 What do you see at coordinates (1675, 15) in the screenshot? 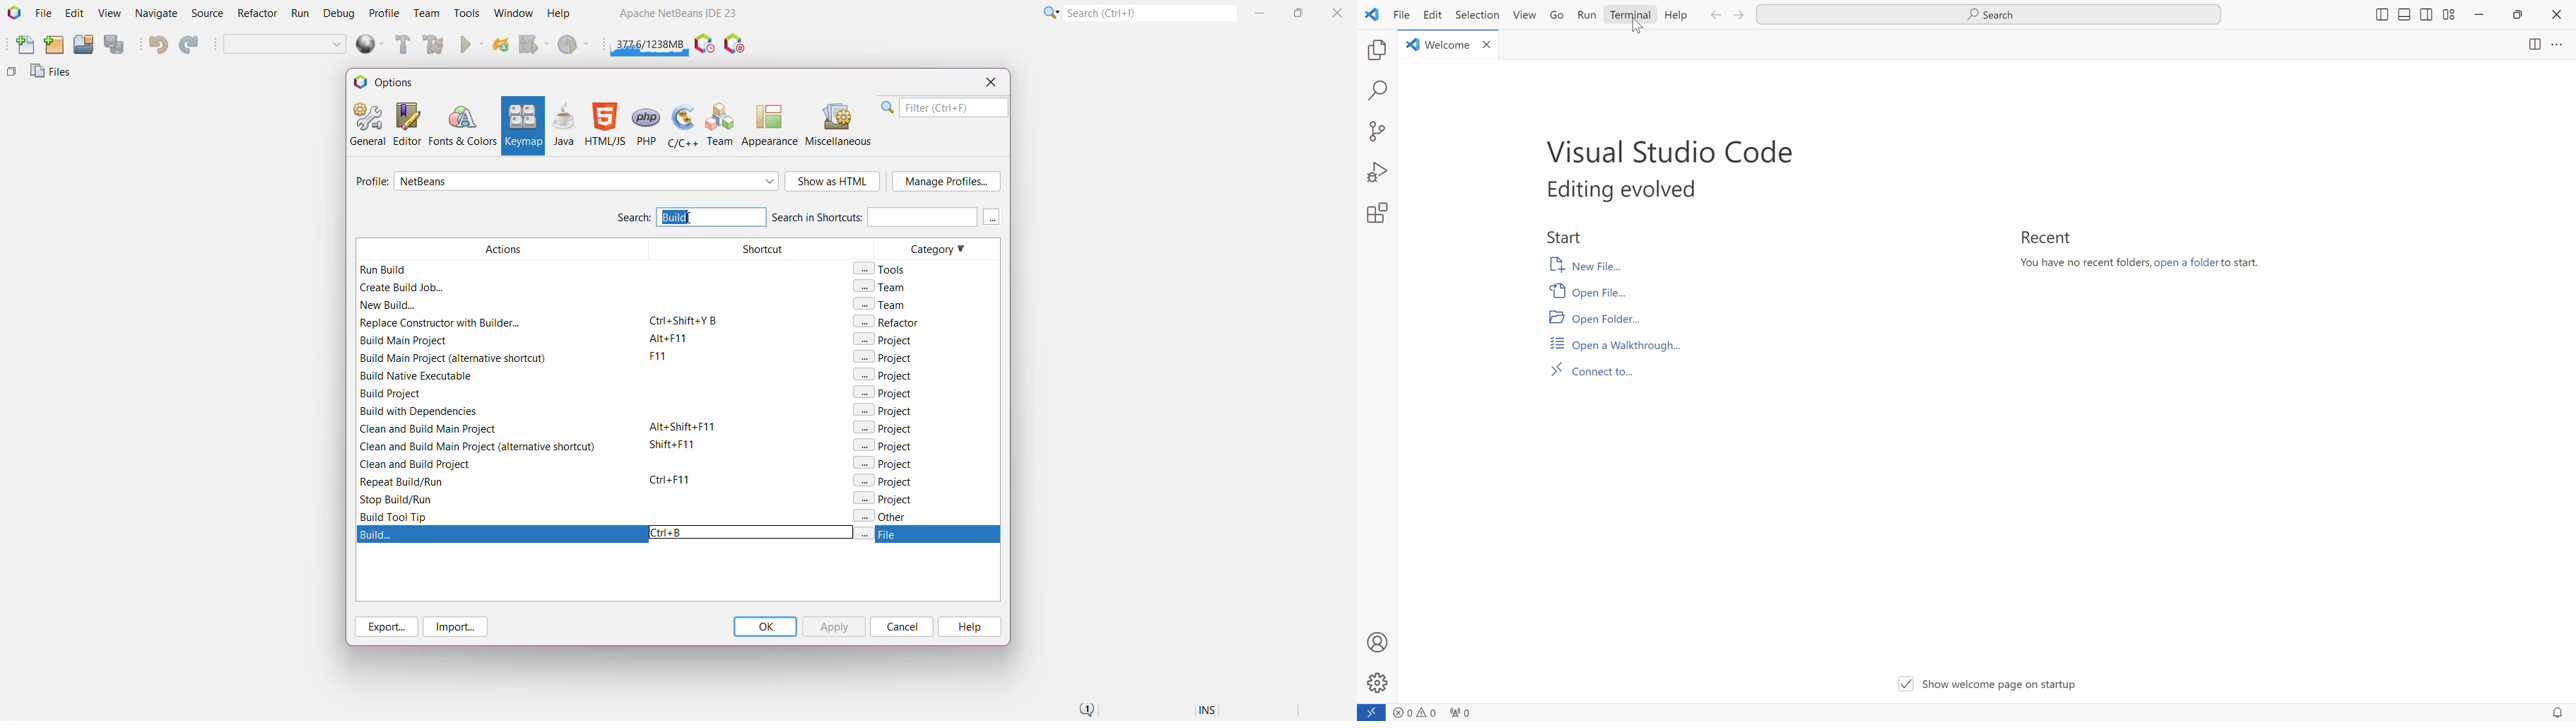
I see `Help` at bounding box center [1675, 15].